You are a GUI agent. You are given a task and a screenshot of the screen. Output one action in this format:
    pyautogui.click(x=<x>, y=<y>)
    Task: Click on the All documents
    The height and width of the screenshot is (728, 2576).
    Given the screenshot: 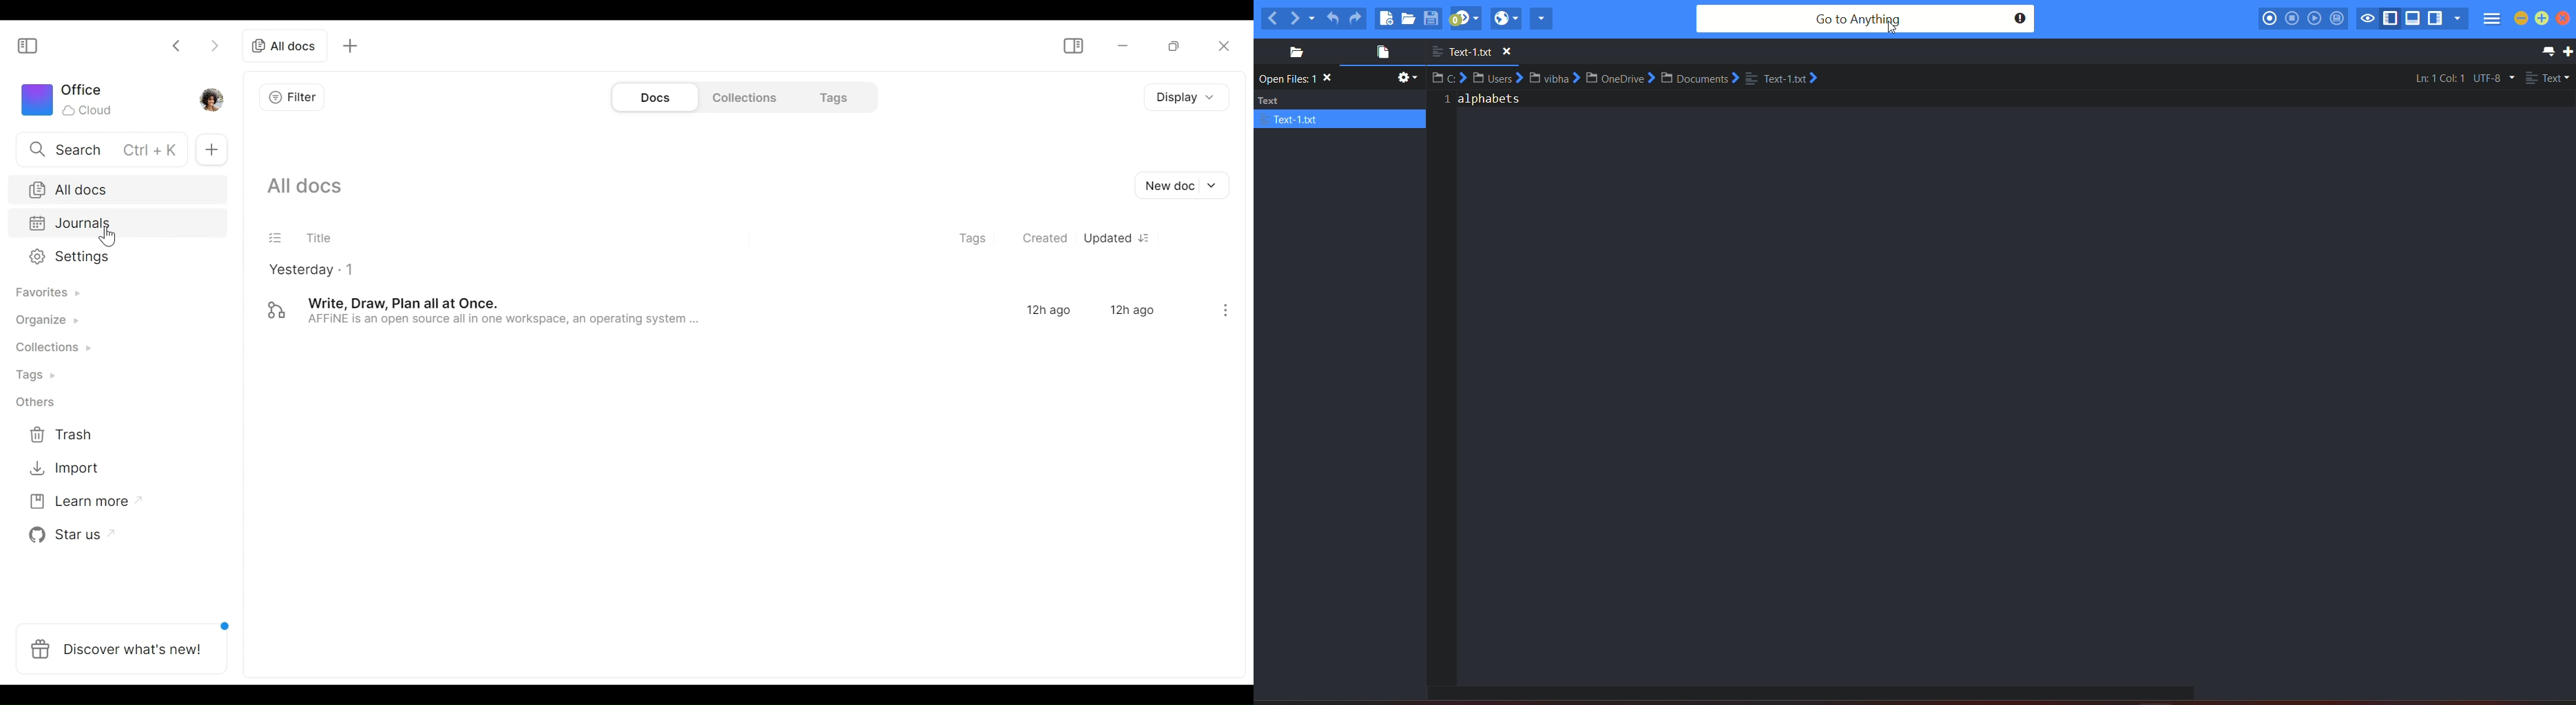 What is the action you would take?
    pyautogui.click(x=113, y=187)
    